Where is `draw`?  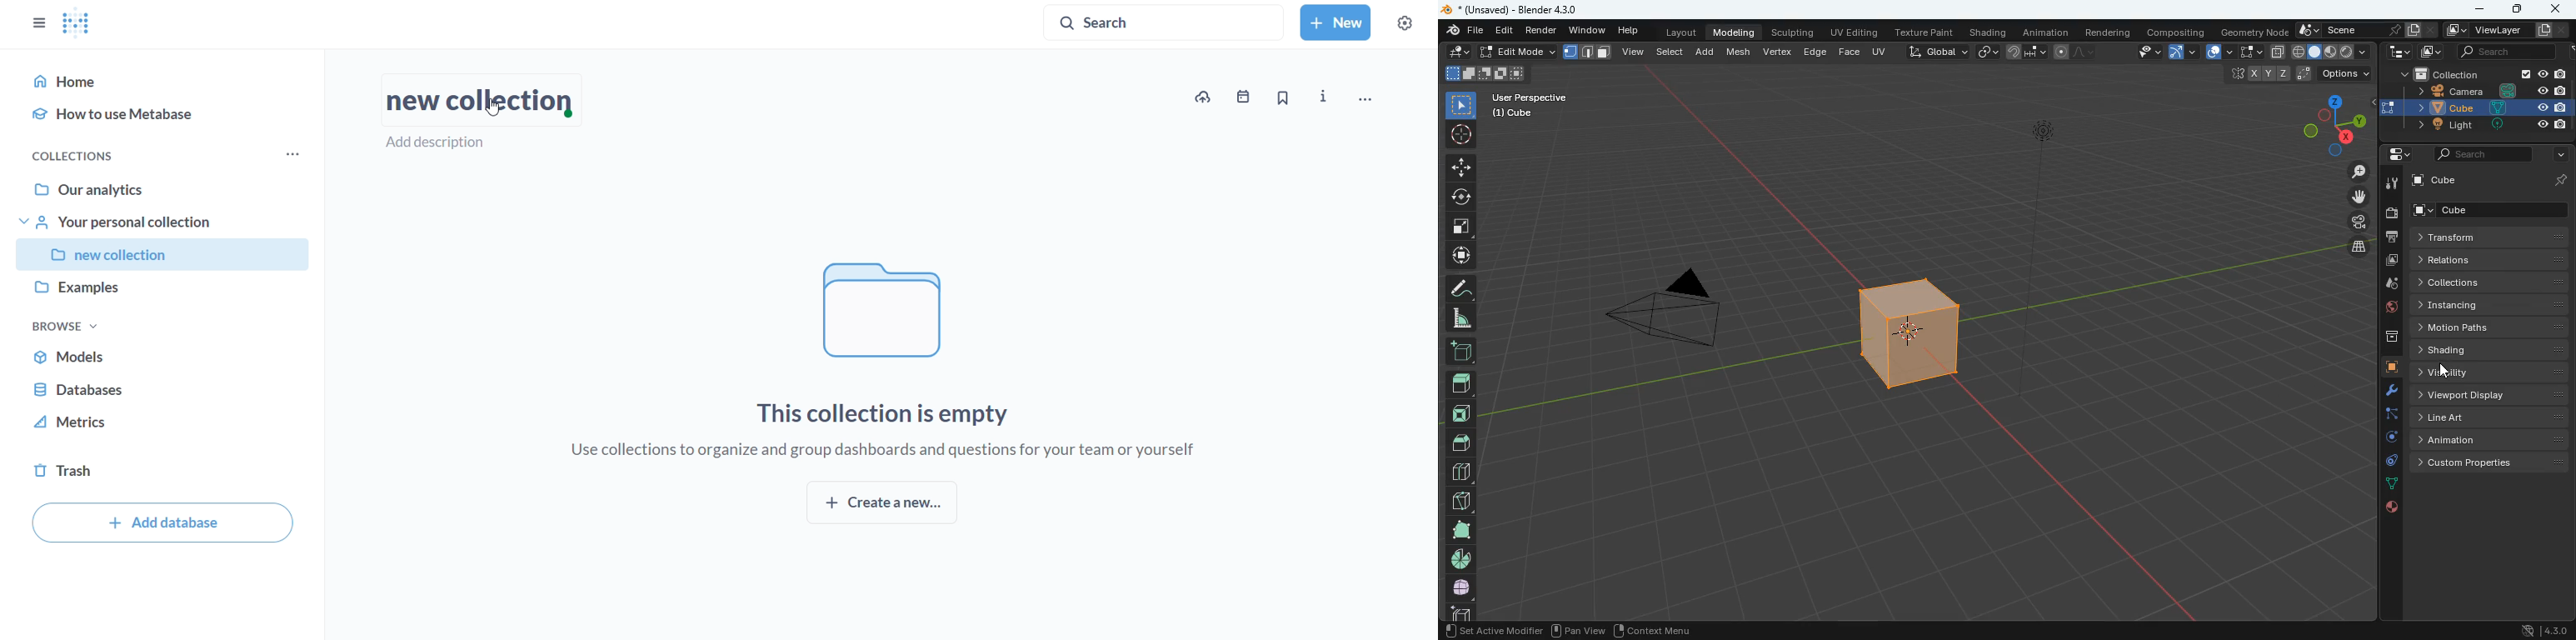 draw is located at coordinates (1462, 290).